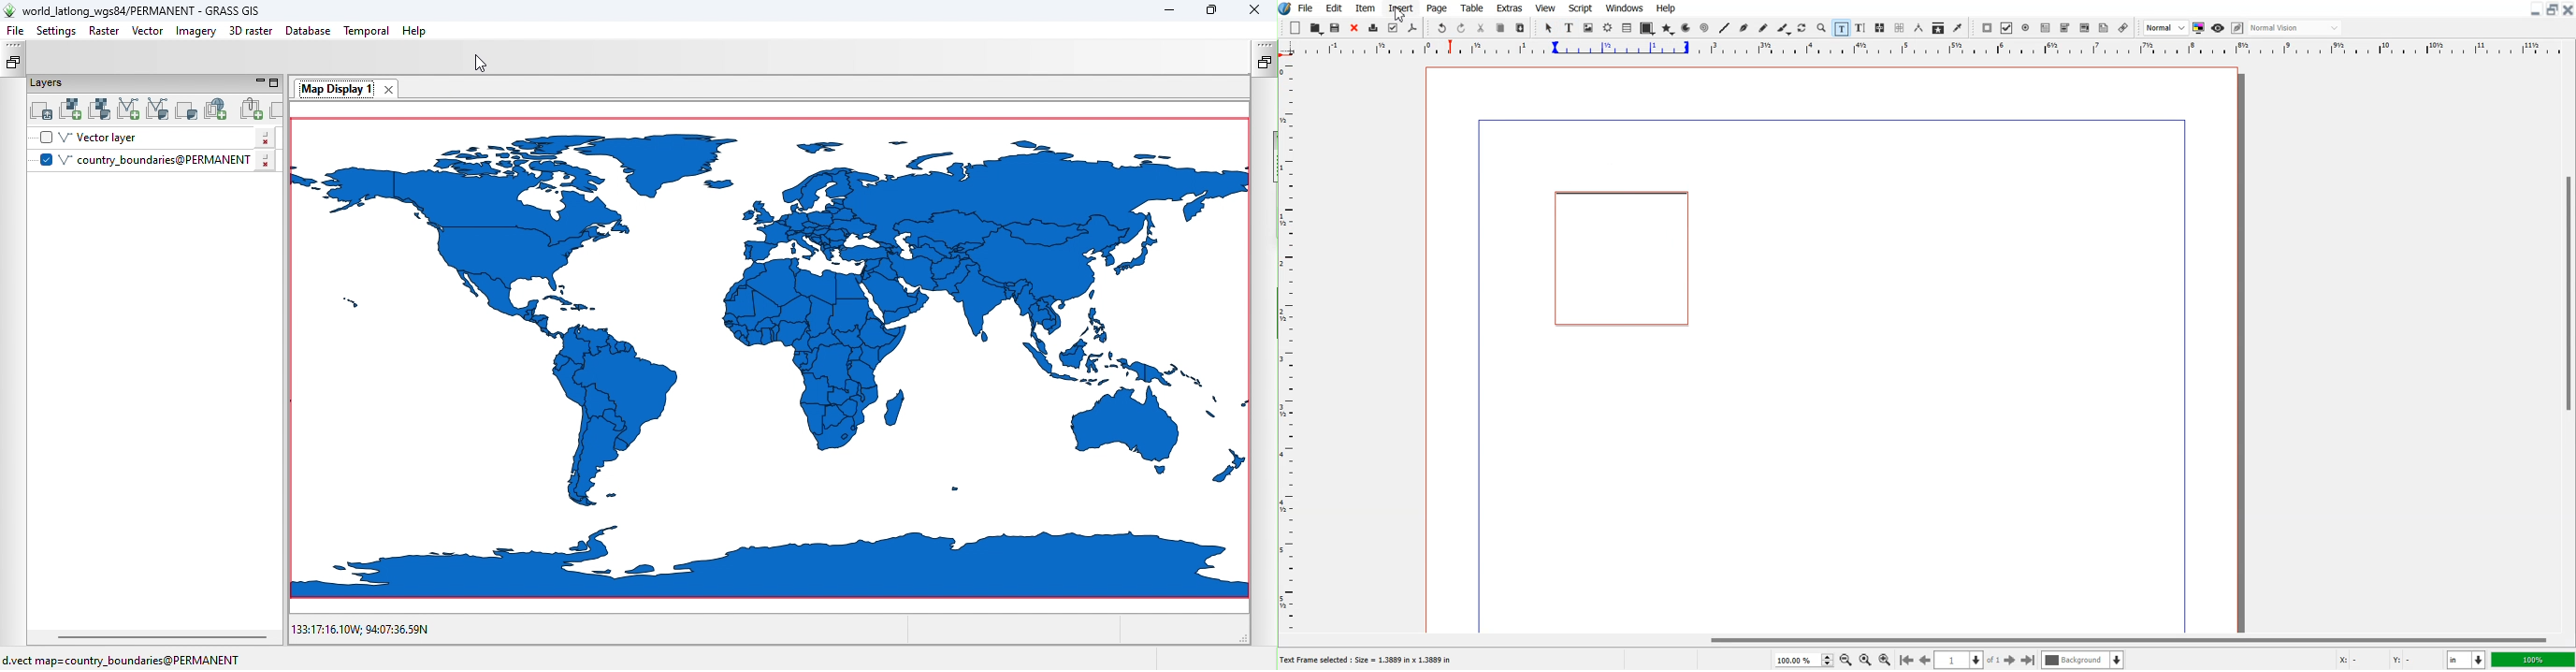 The height and width of the screenshot is (672, 2576). I want to click on Save, so click(1336, 28).